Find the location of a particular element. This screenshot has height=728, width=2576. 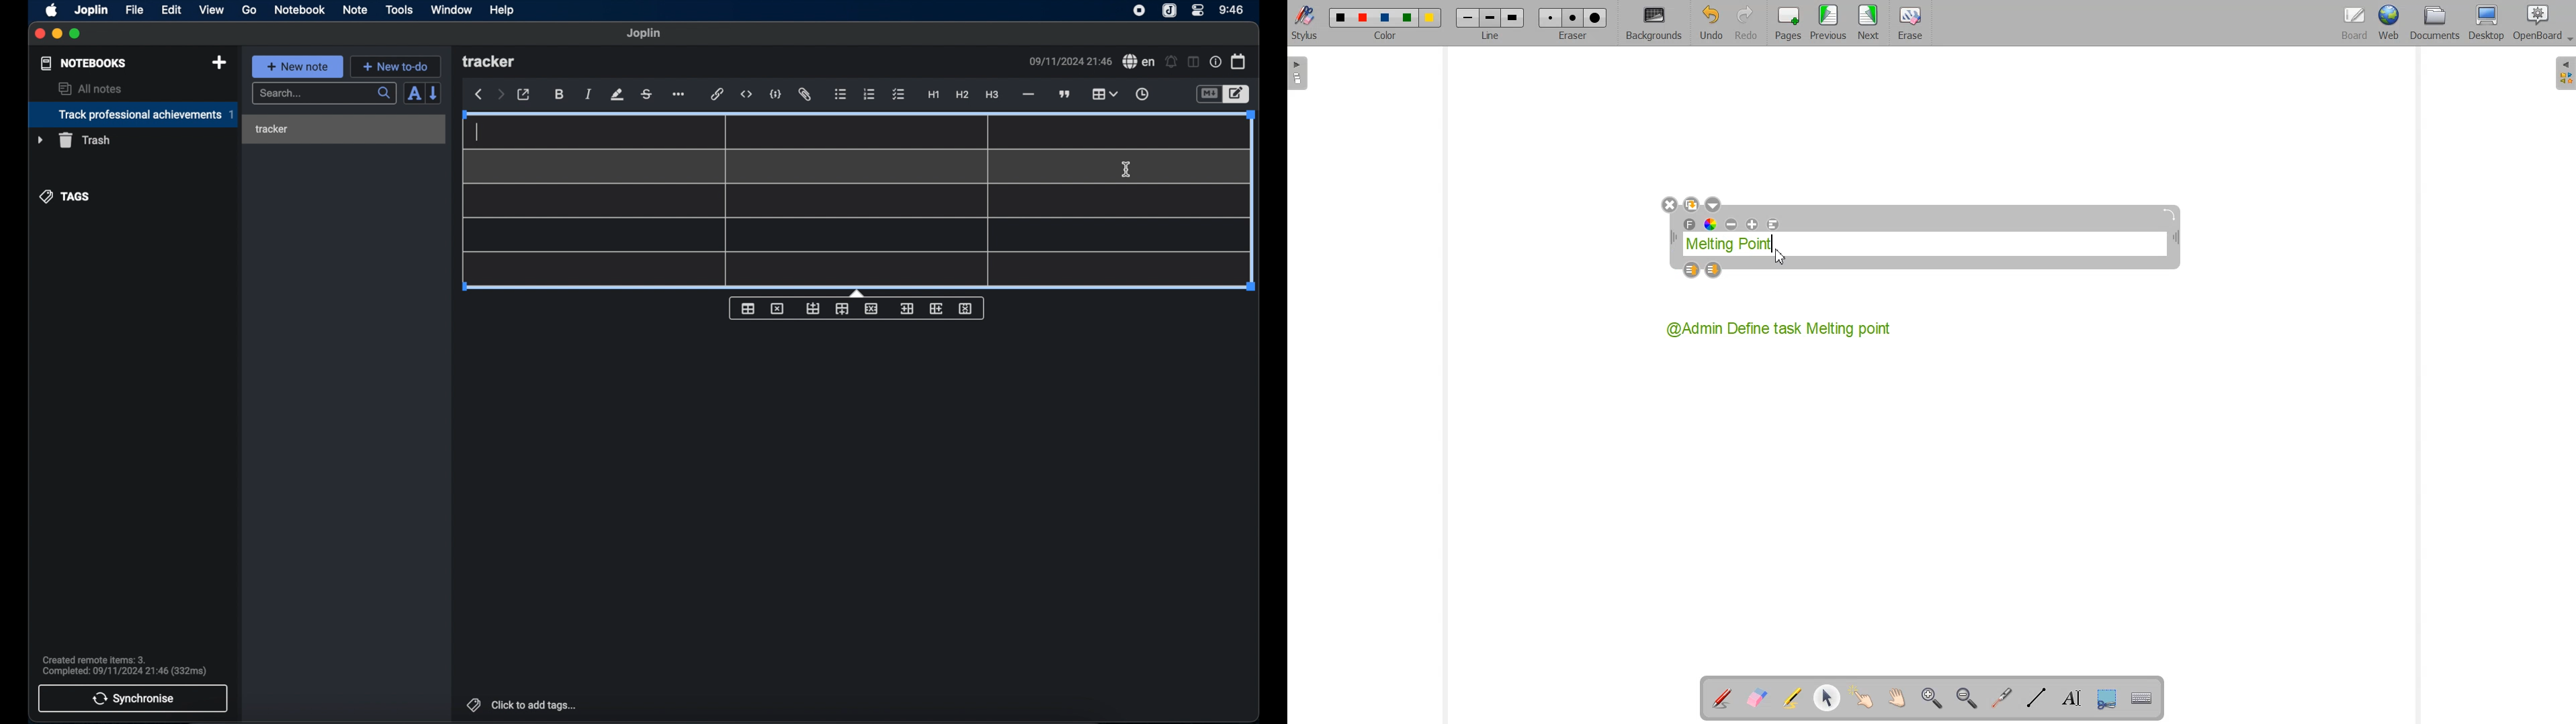

heading 2 is located at coordinates (962, 95).